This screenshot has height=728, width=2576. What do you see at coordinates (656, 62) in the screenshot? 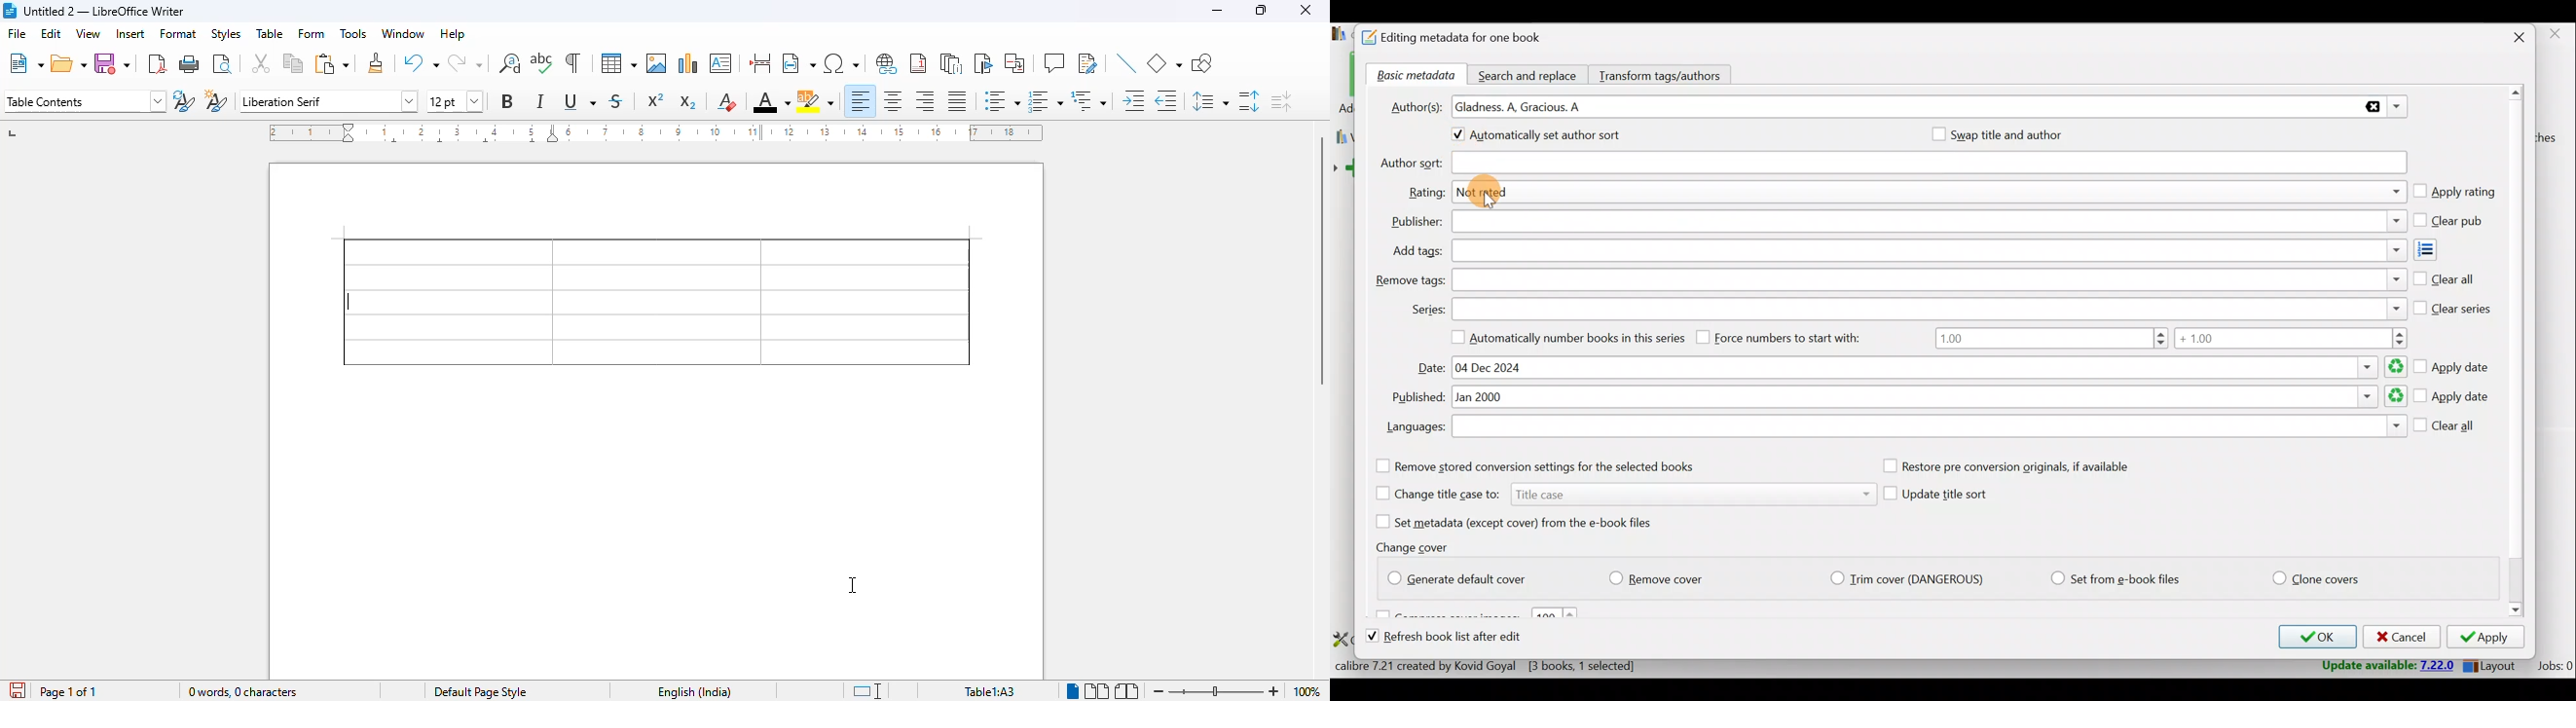
I see `insert image` at bounding box center [656, 62].